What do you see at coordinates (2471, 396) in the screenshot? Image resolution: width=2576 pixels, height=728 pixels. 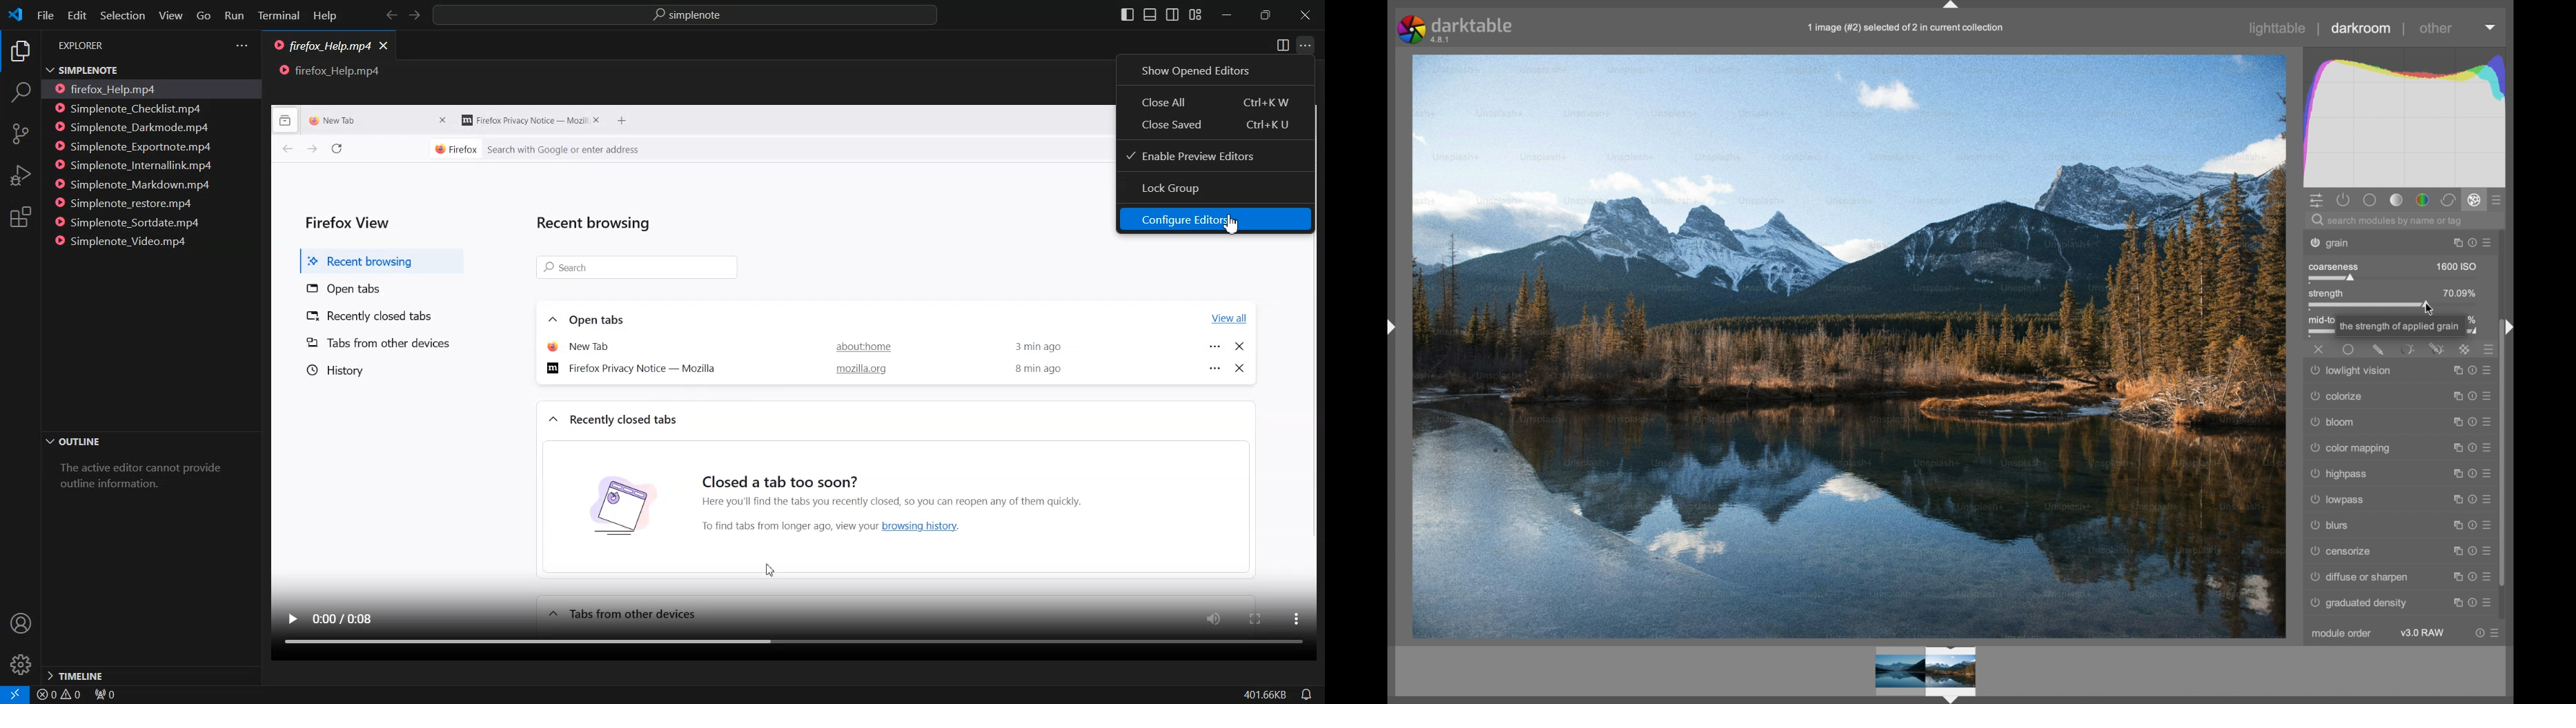 I see `reset parameters` at bounding box center [2471, 396].